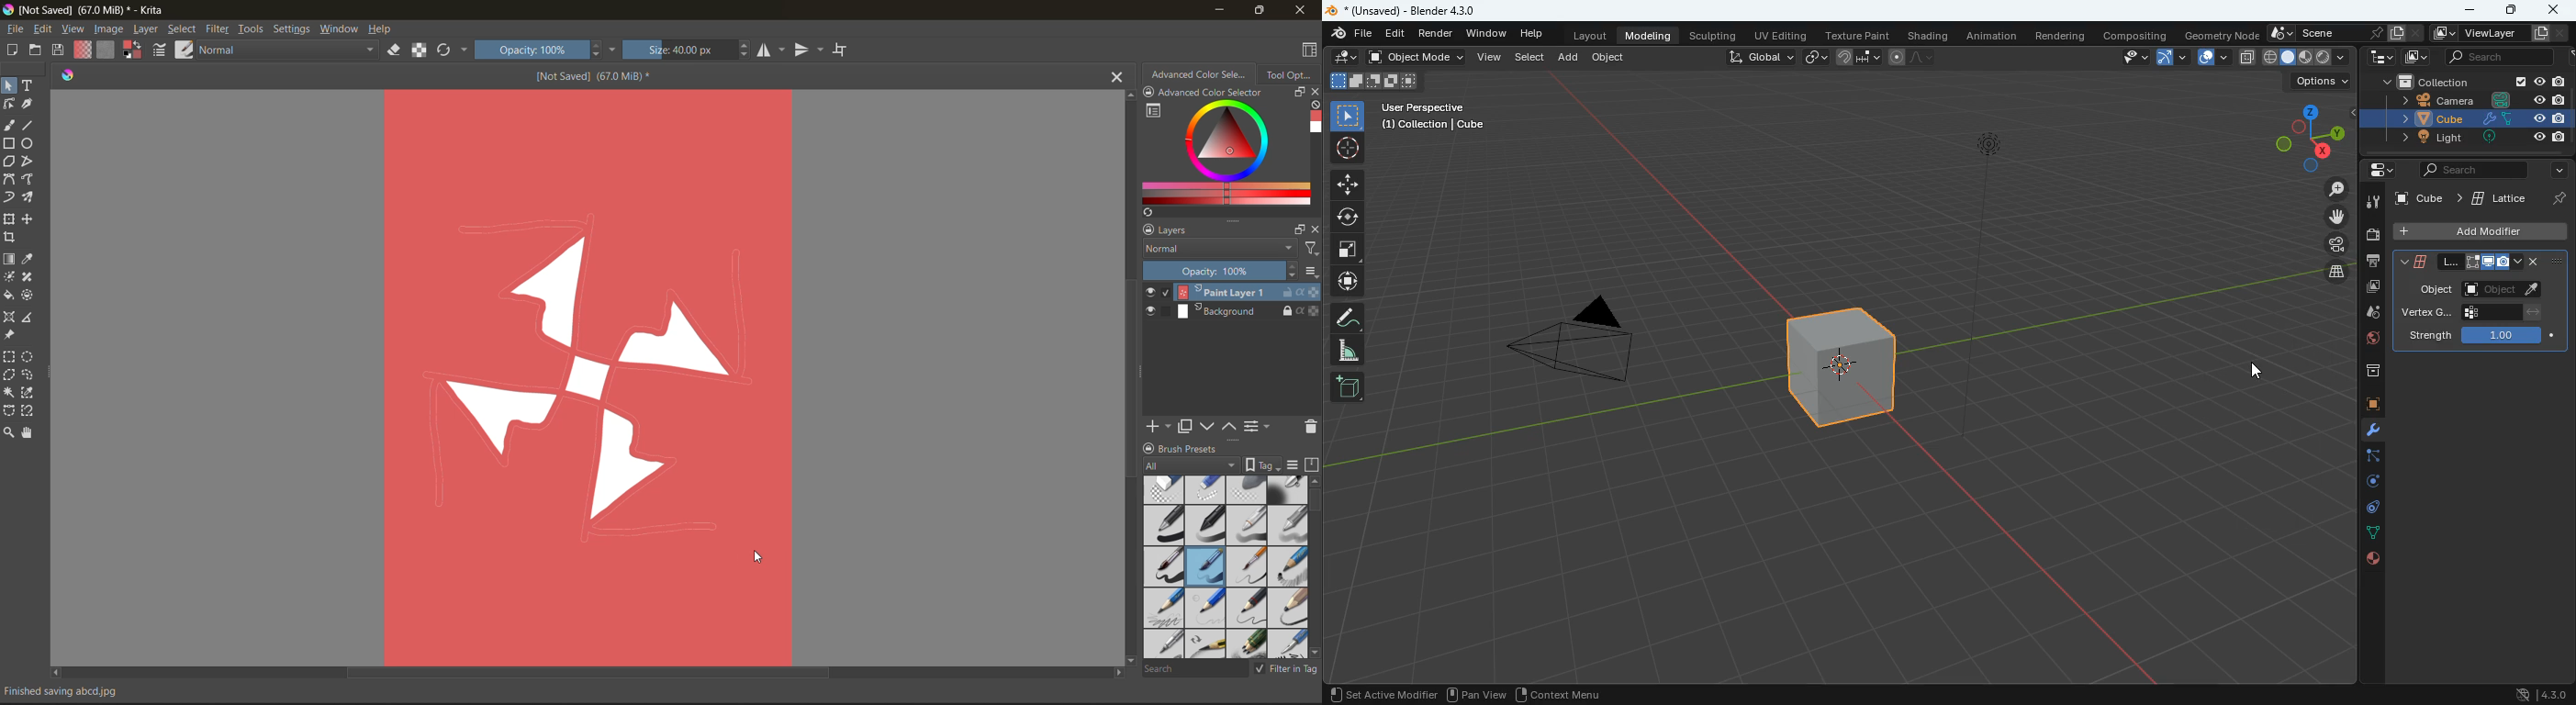  What do you see at coordinates (1306, 429) in the screenshot?
I see `delete the layer or mask` at bounding box center [1306, 429].